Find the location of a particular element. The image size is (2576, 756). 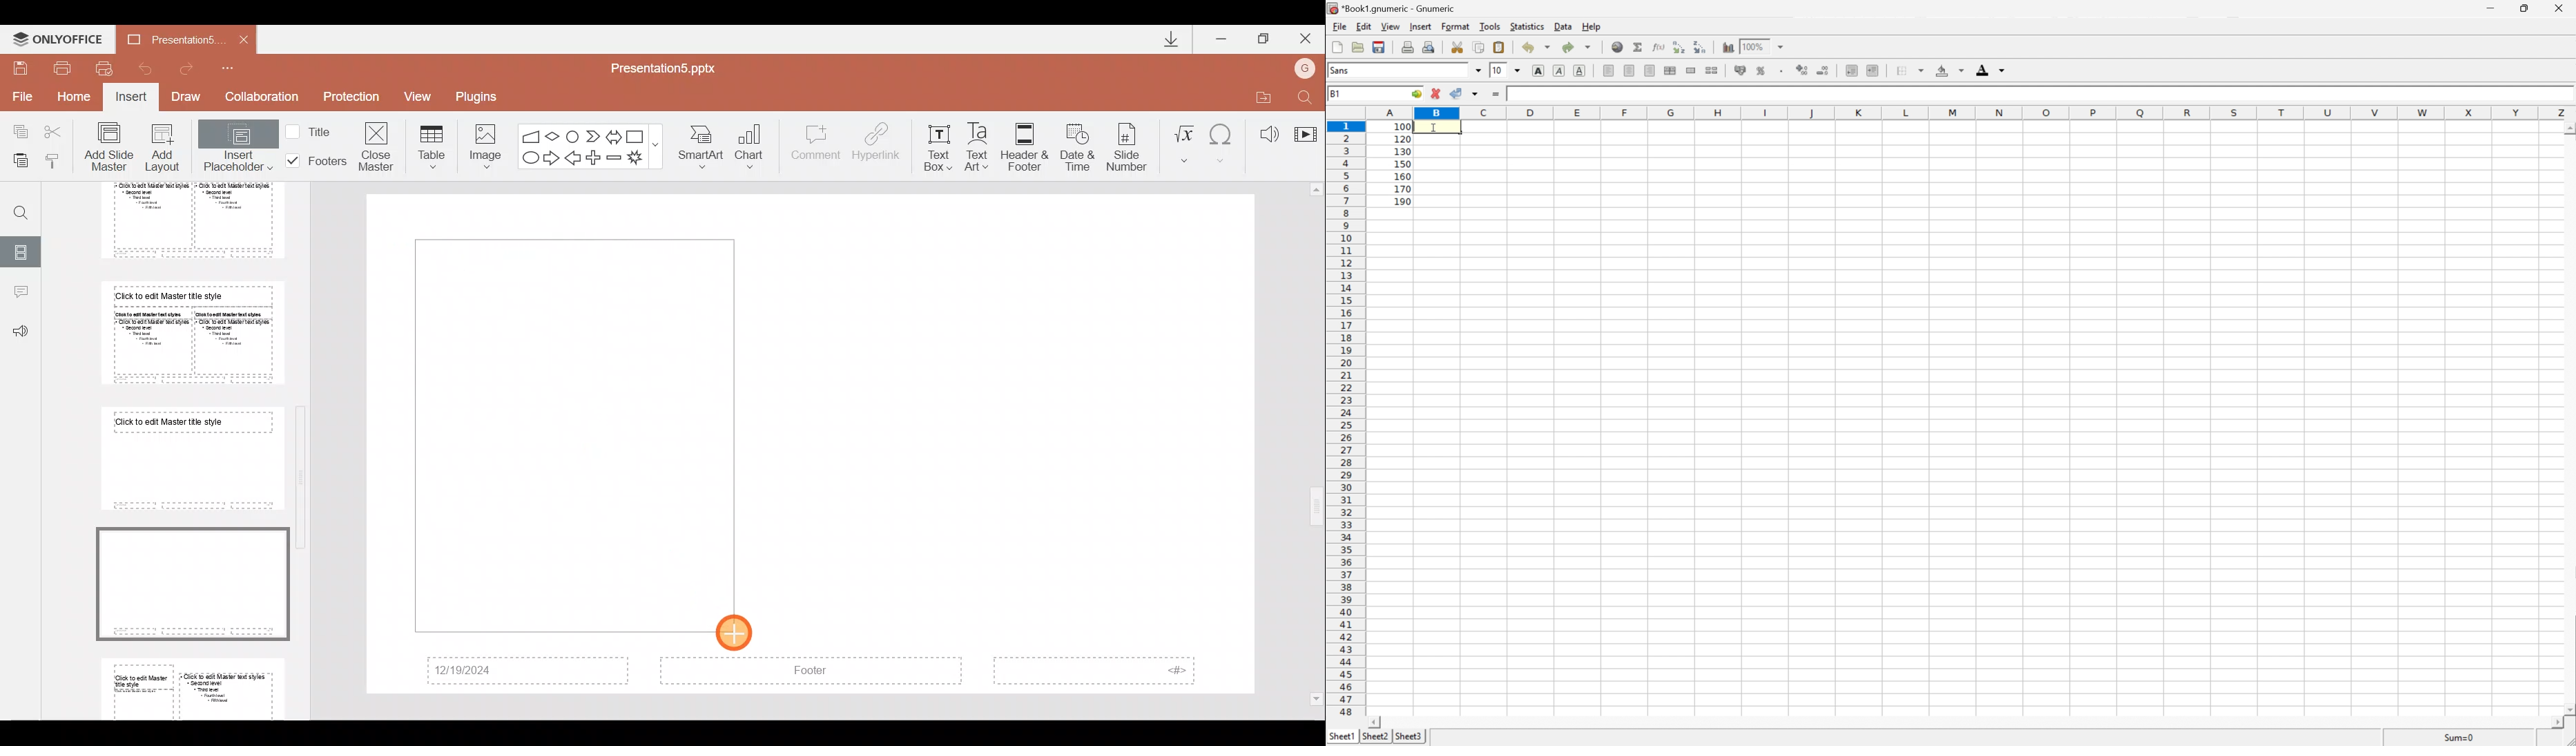

100 is located at coordinates (1402, 126).